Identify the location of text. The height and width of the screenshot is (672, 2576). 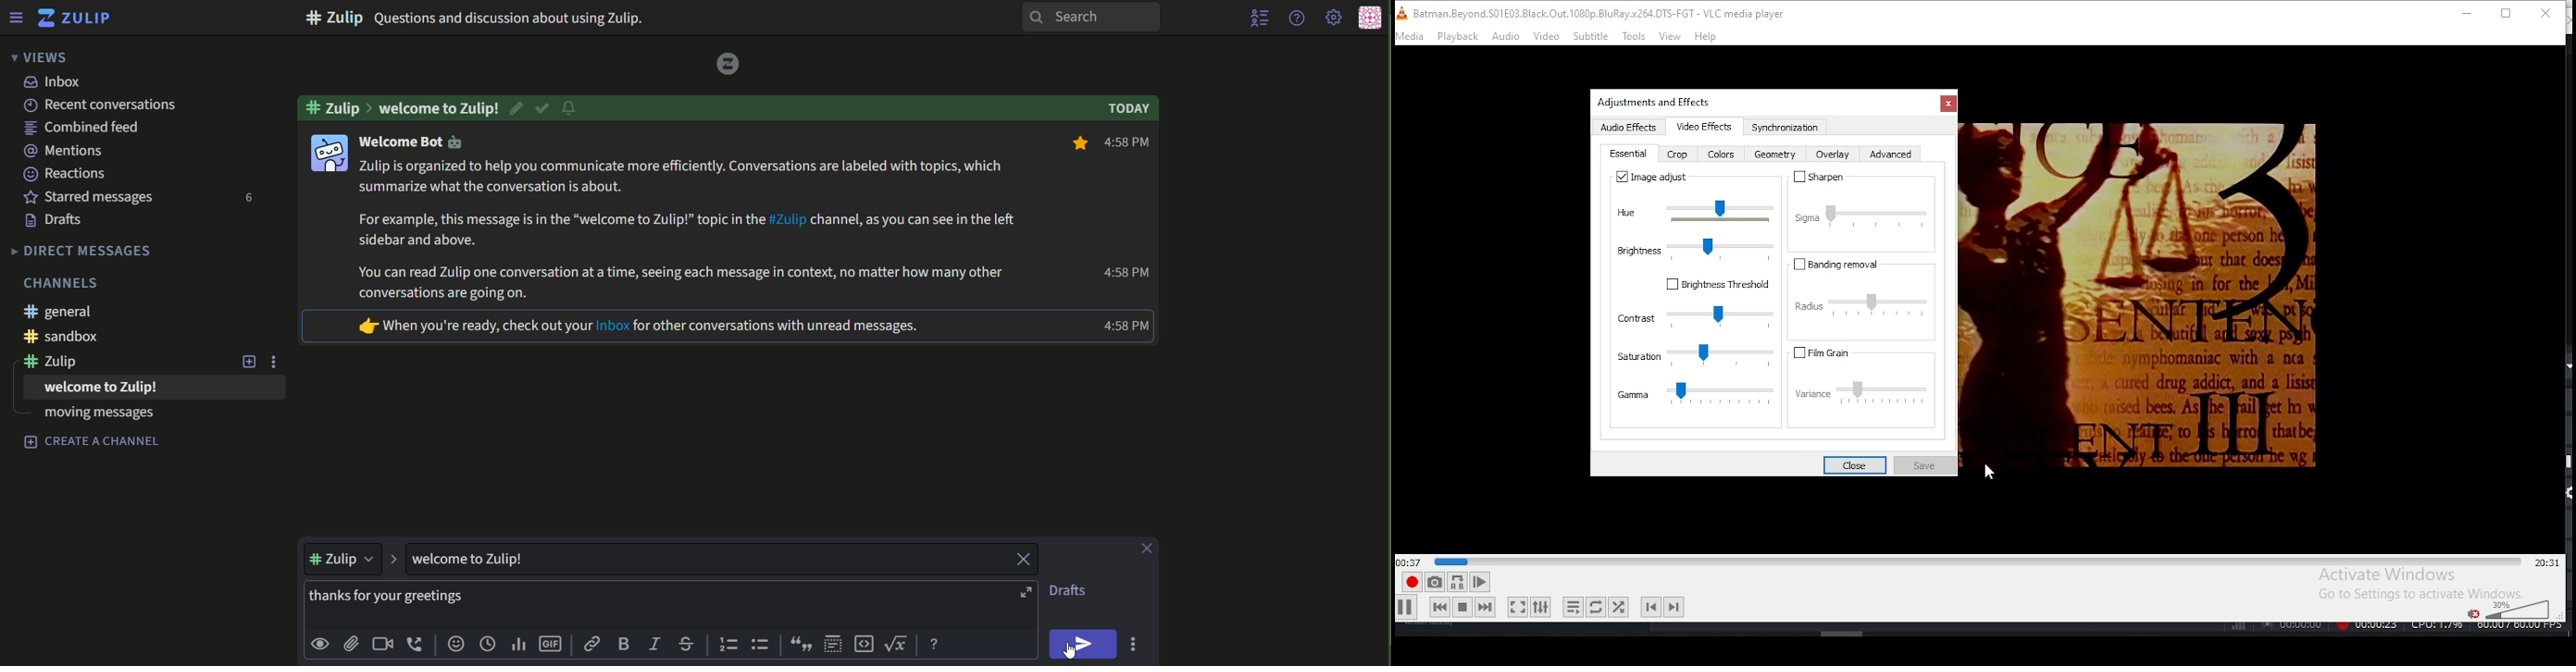
(441, 107).